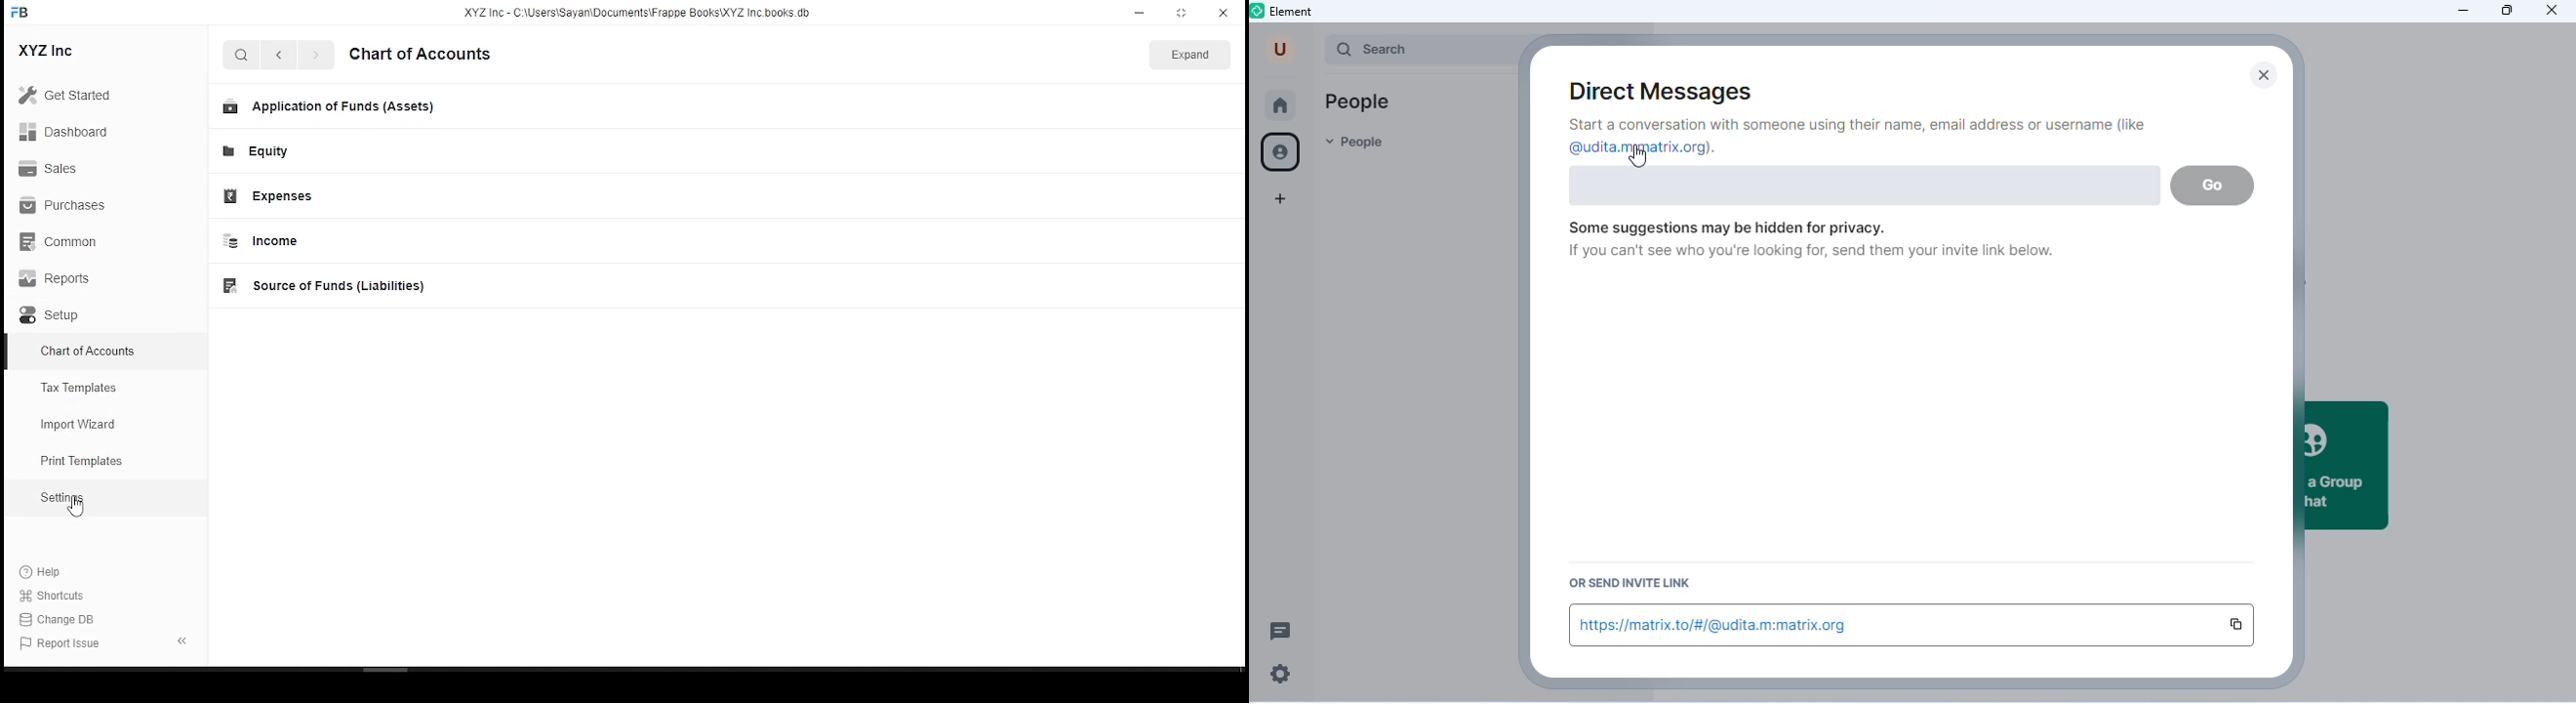  I want to click on XYZ Inc, so click(47, 51).